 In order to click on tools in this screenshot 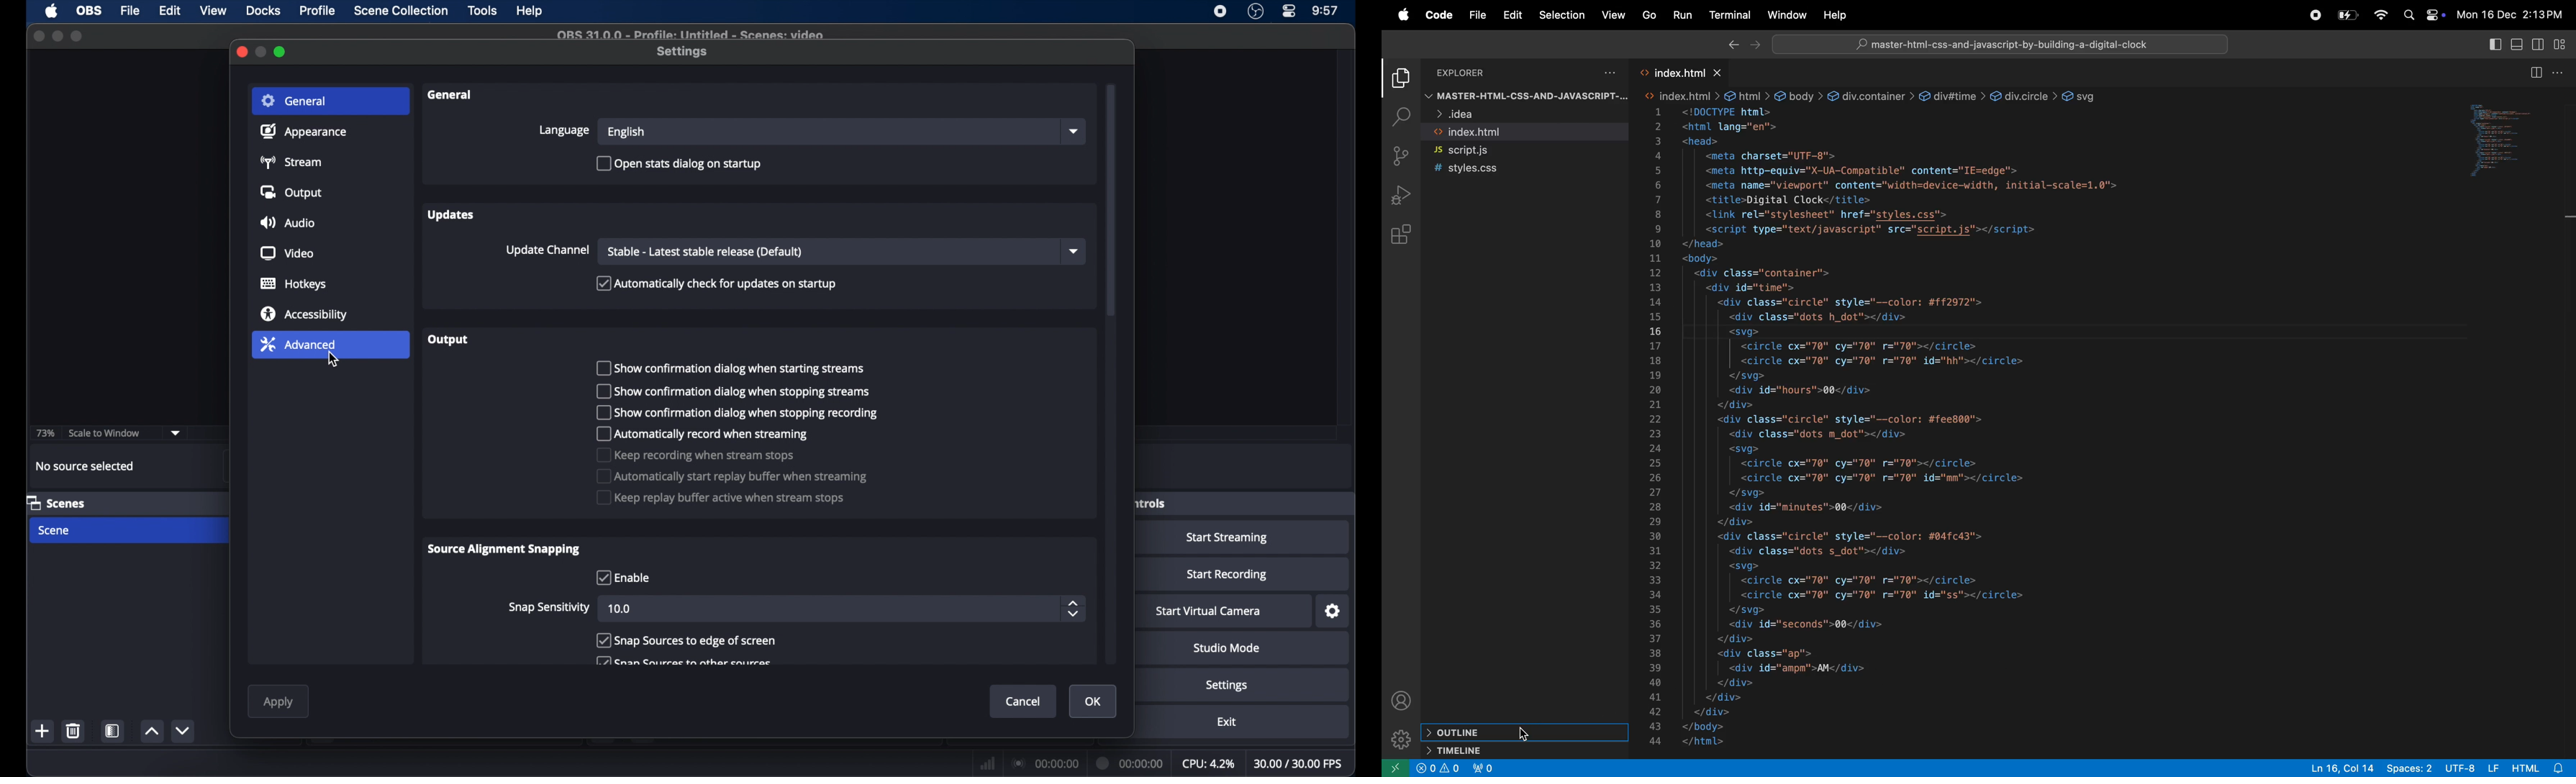, I will do `click(483, 11)`.